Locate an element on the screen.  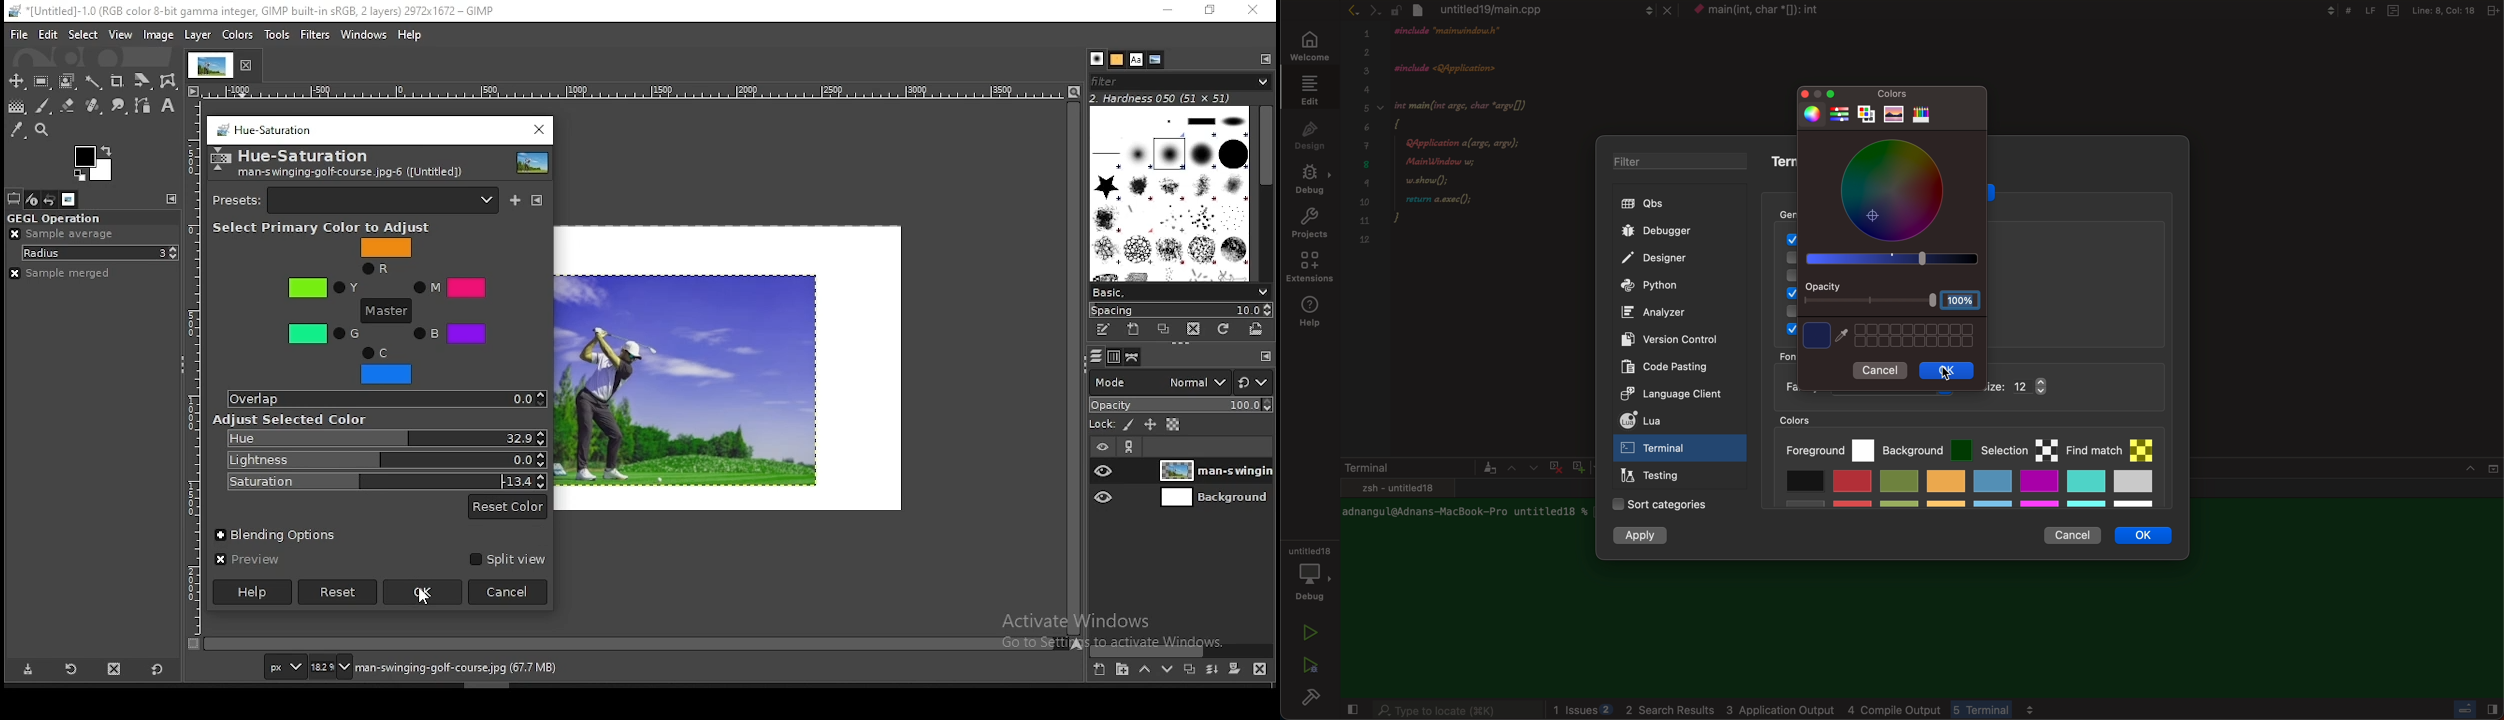
filters is located at coordinates (314, 35).